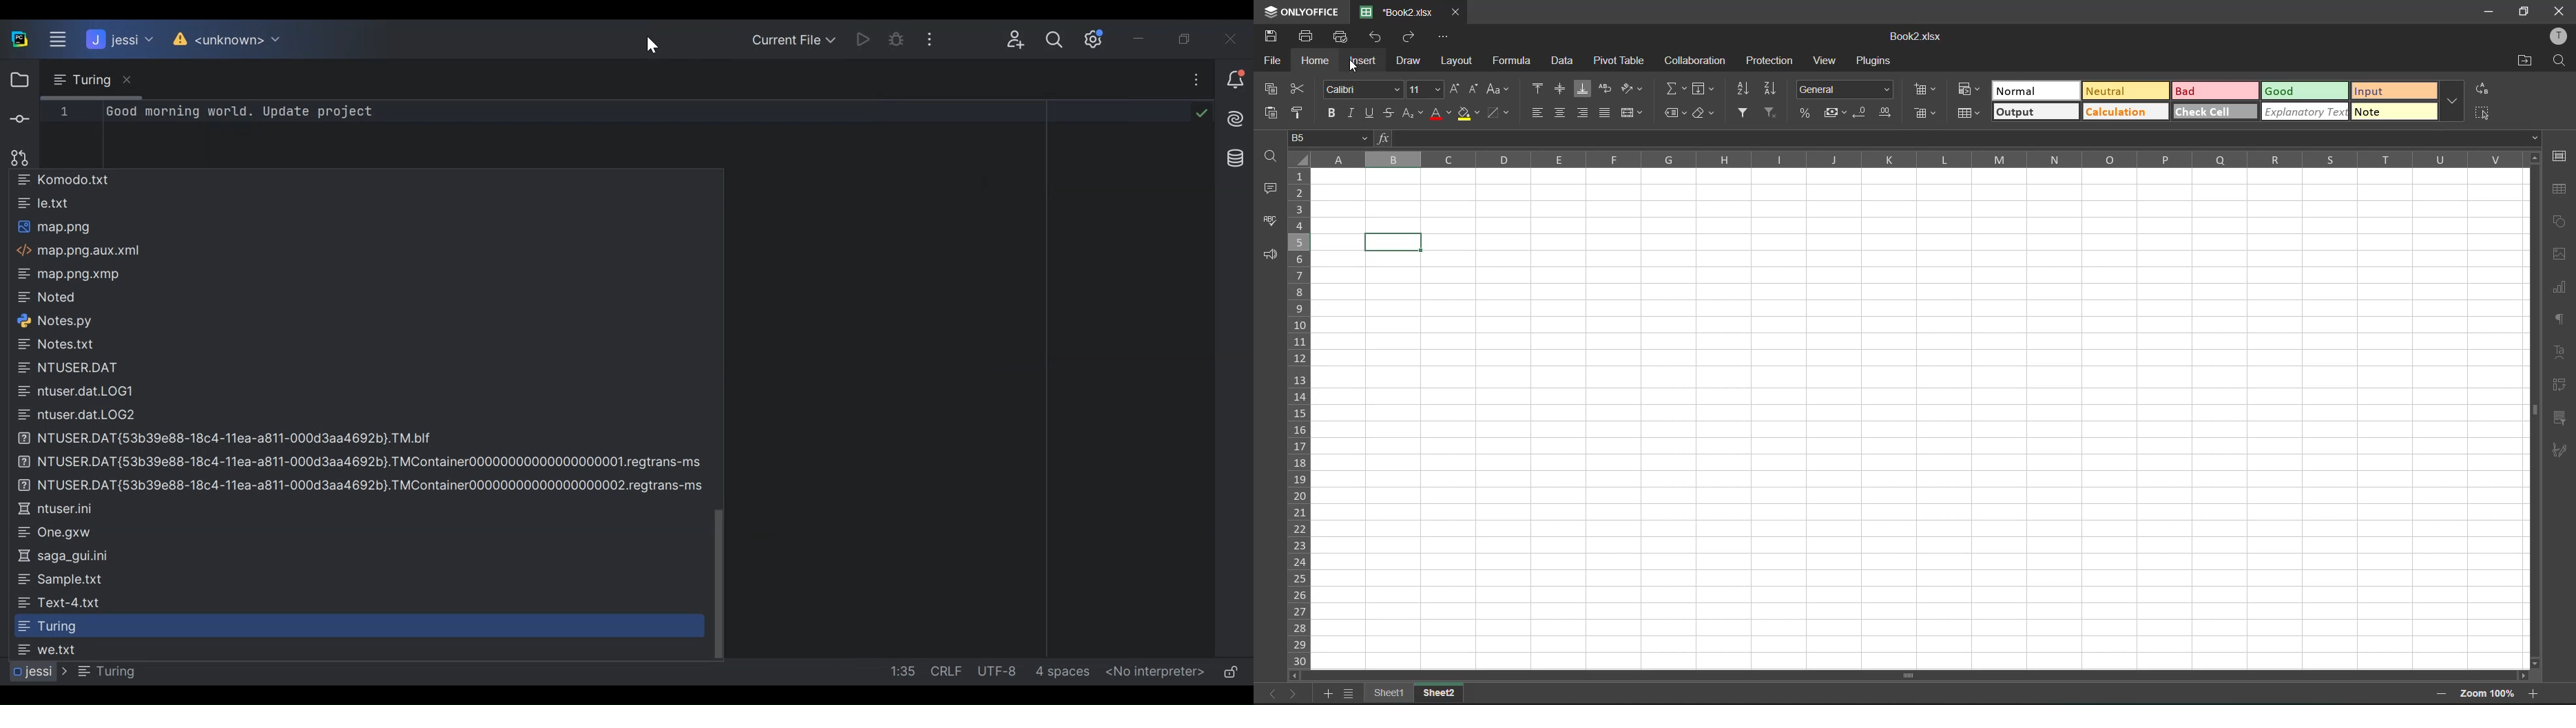 This screenshot has height=728, width=2576. Describe the element at coordinates (1924, 112) in the screenshot. I see `delete cells` at that location.